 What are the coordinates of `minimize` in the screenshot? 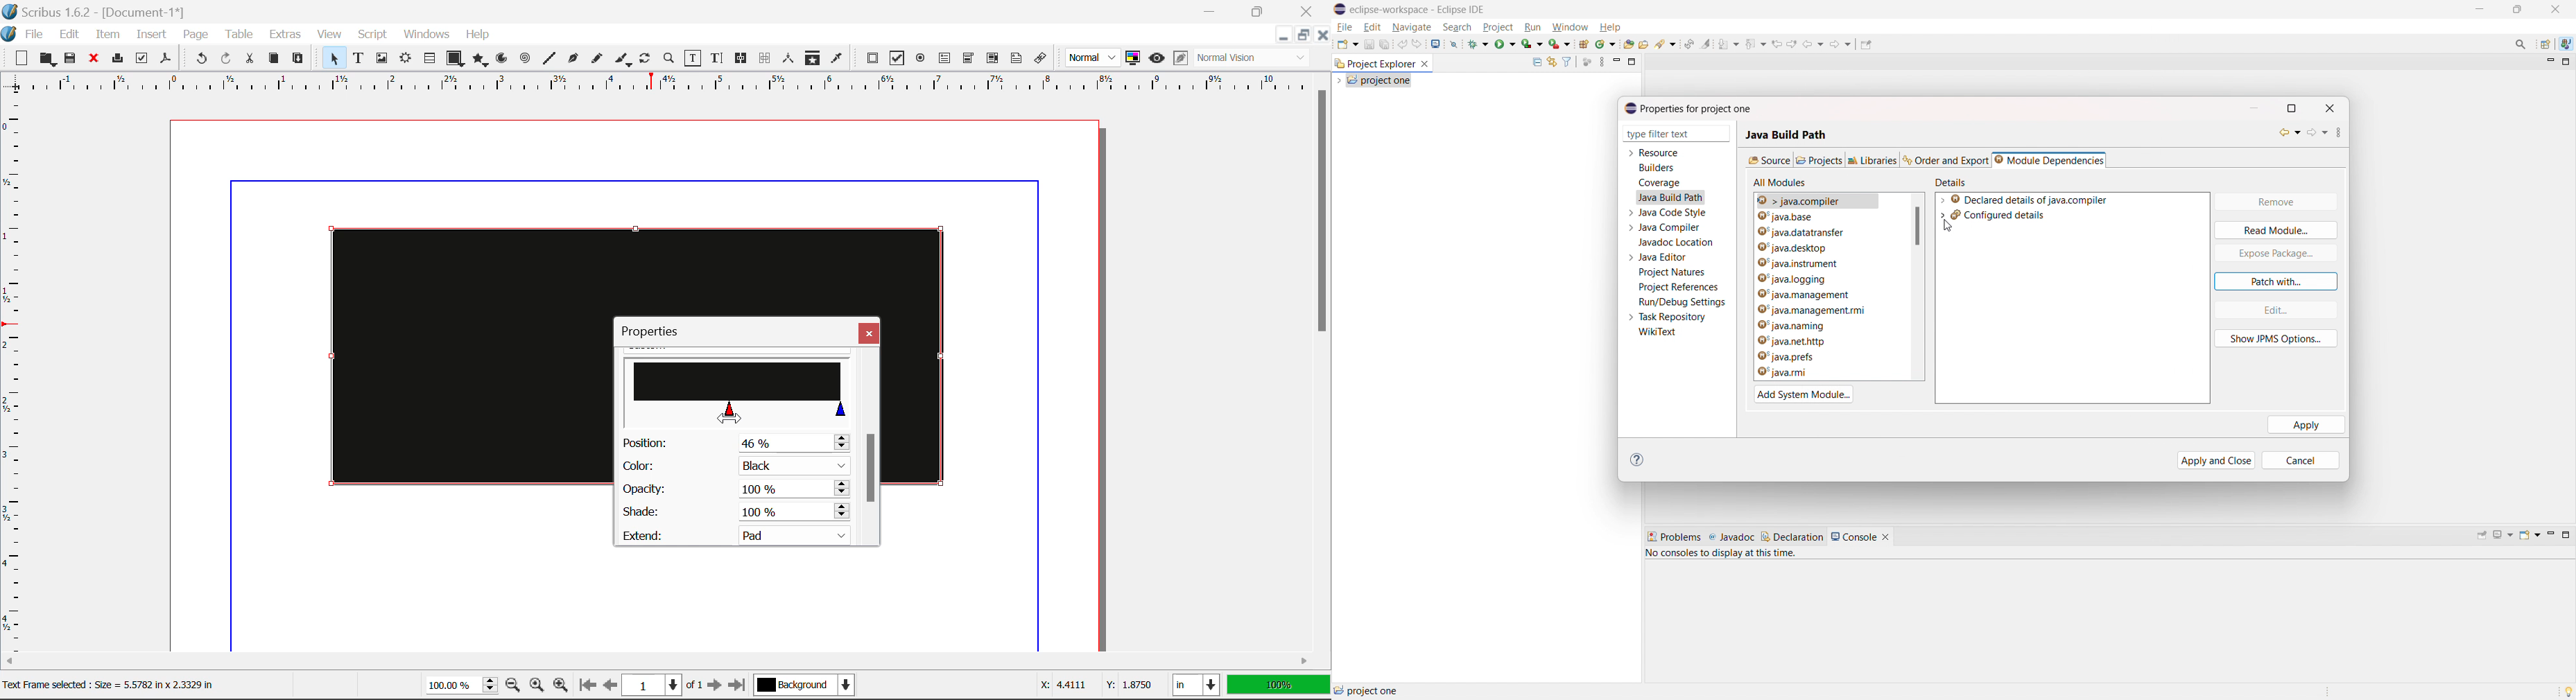 It's located at (2550, 535).